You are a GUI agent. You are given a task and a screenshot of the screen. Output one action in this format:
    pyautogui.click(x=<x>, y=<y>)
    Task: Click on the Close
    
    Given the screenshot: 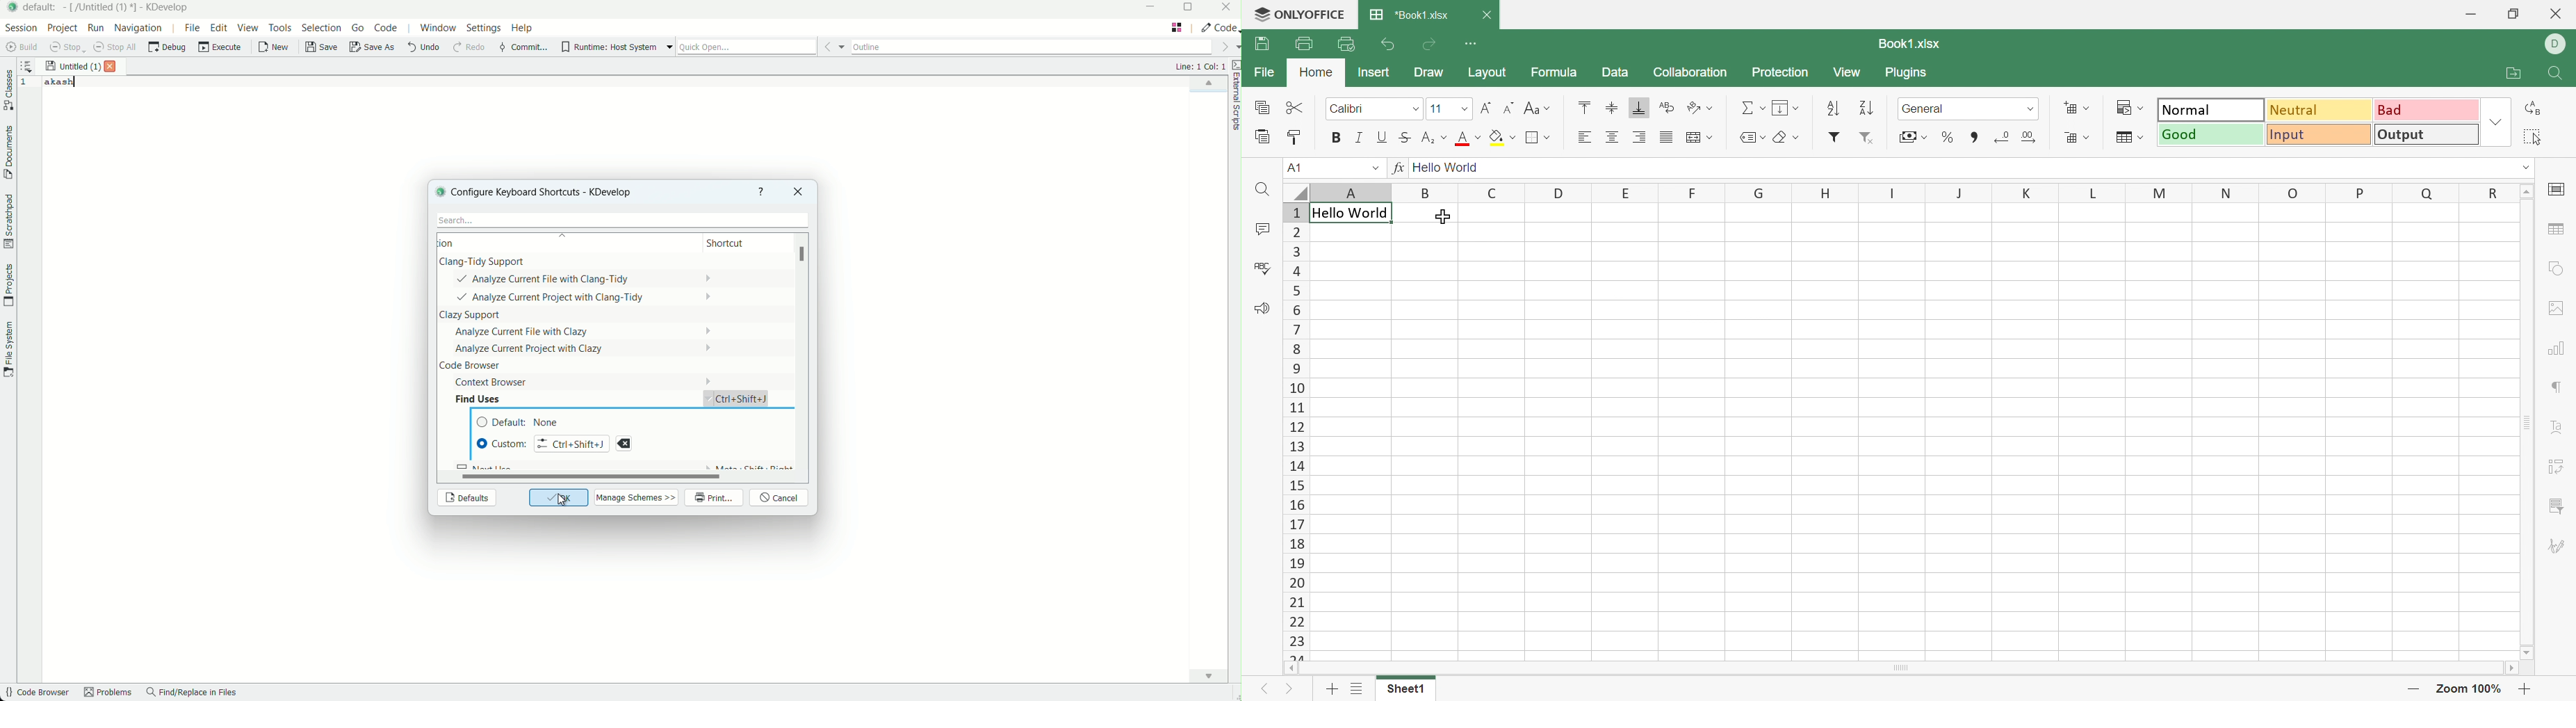 What is the action you would take?
    pyautogui.click(x=1484, y=15)
    